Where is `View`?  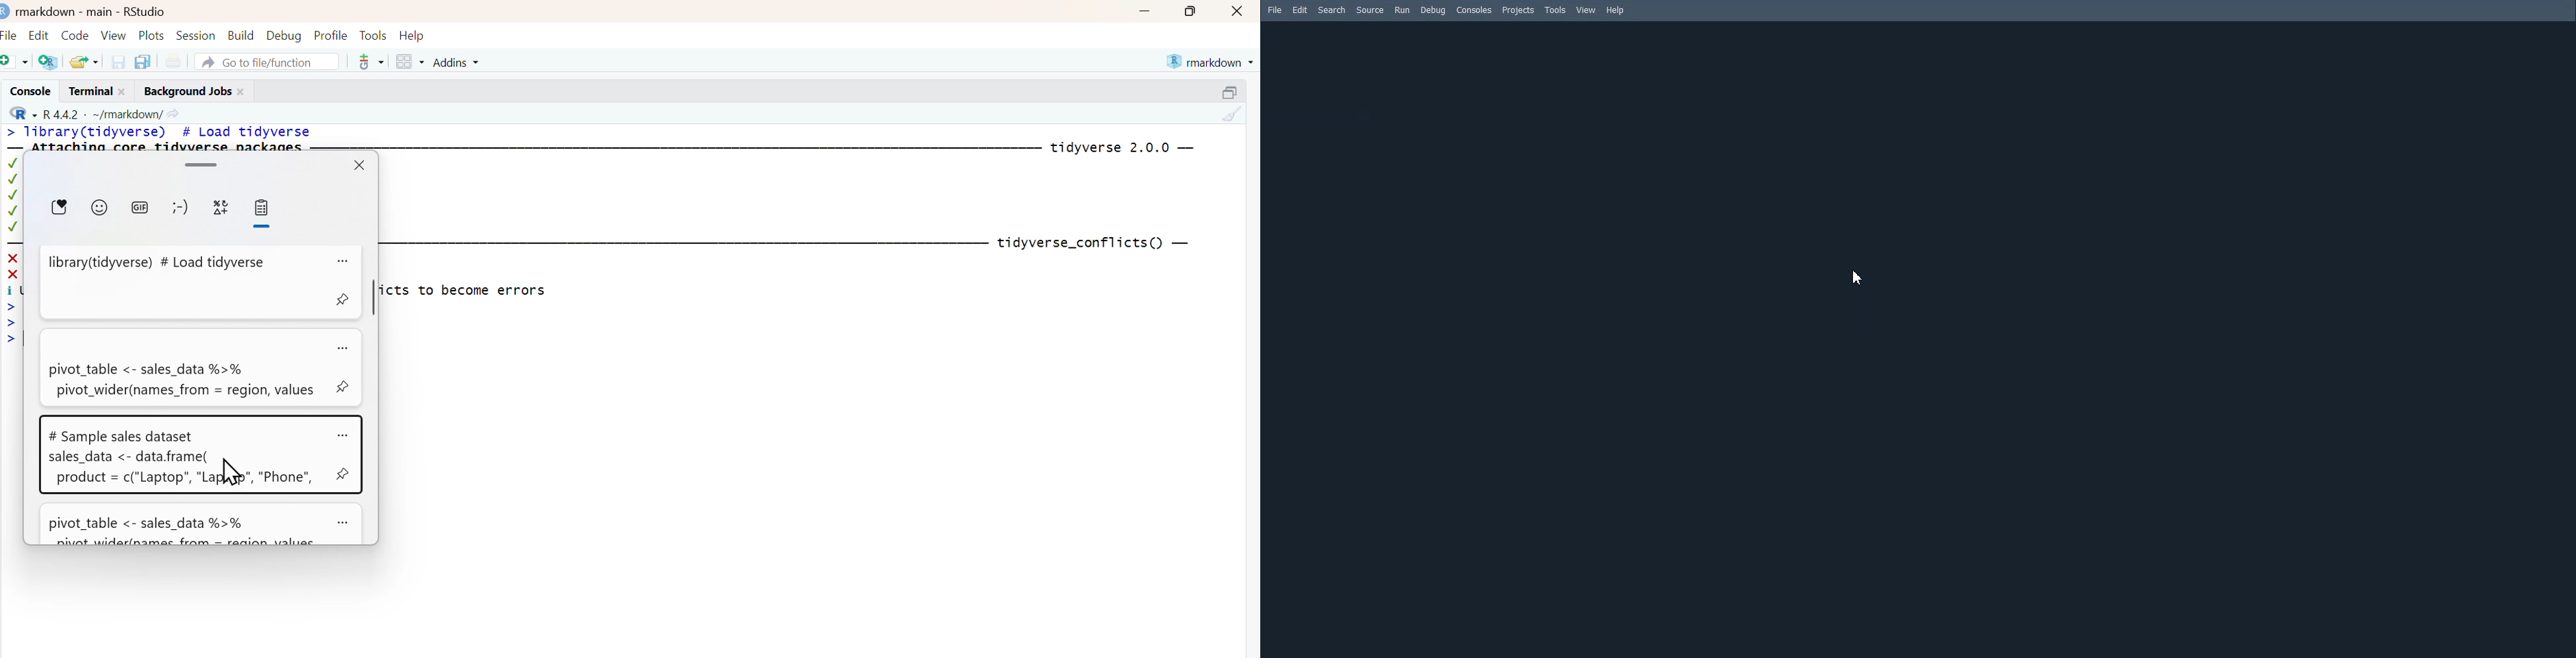
View is located at coordinates (1586, 10).